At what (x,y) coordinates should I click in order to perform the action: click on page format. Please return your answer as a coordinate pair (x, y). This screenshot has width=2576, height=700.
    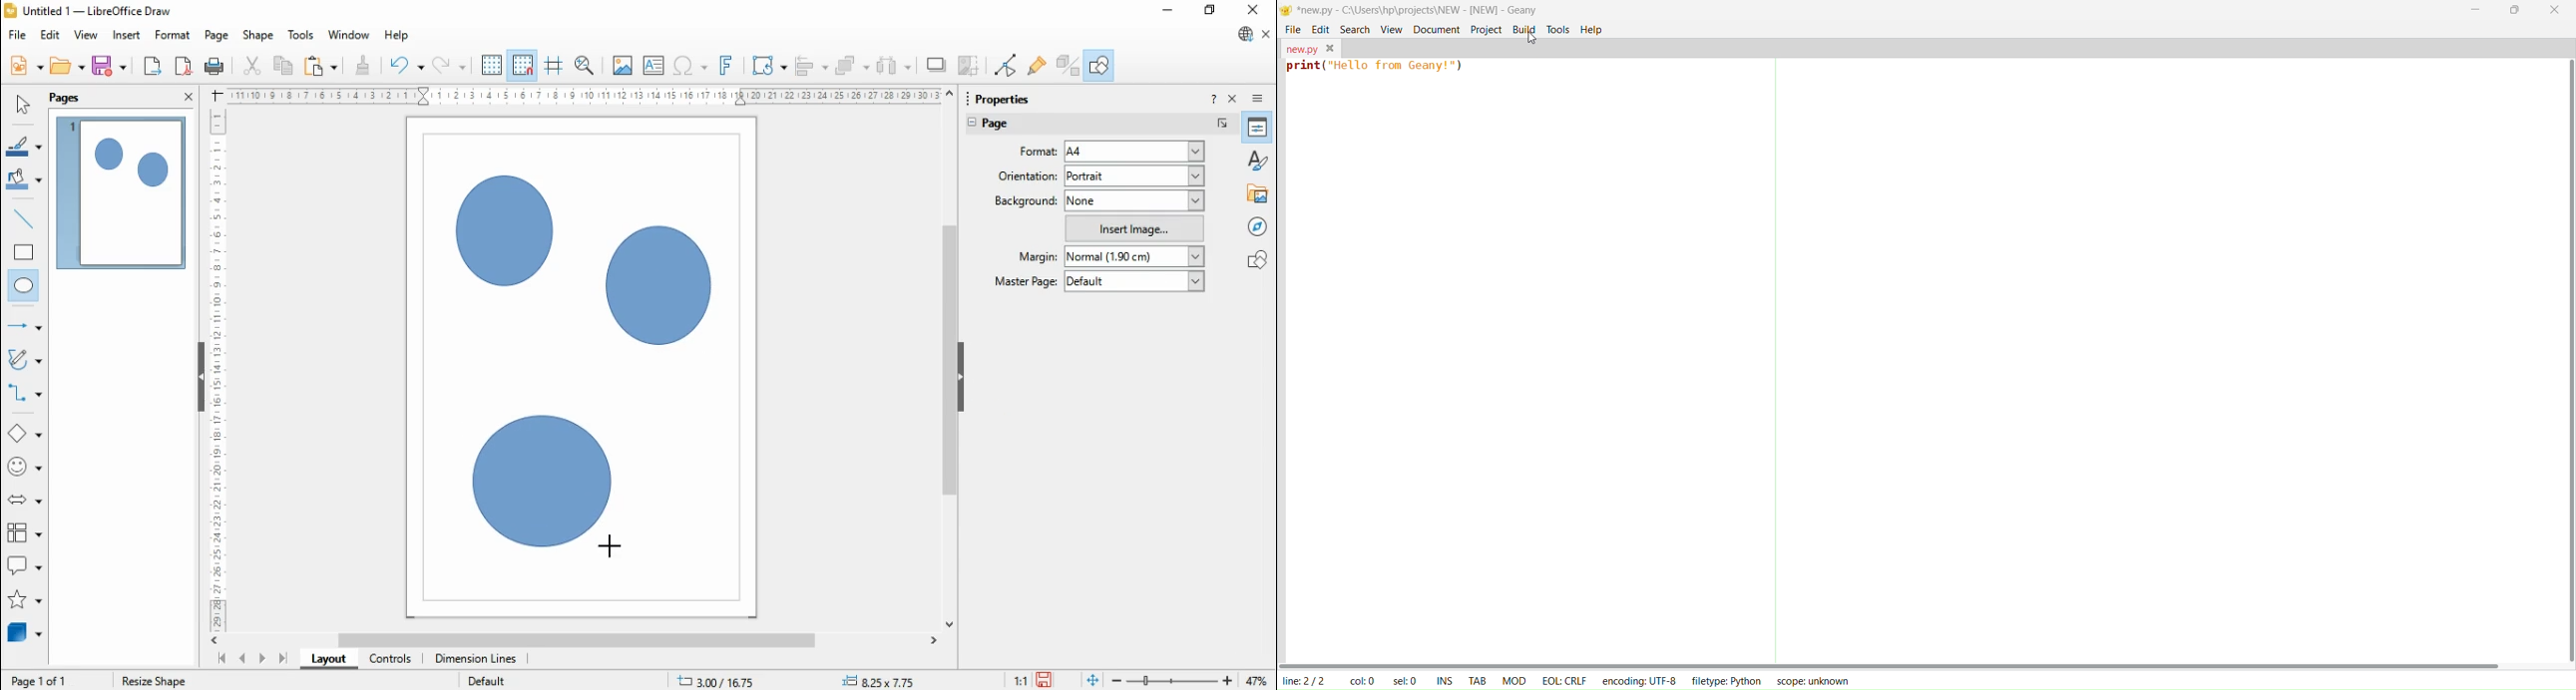
    Looking at the image, I should click on (1040, 151).